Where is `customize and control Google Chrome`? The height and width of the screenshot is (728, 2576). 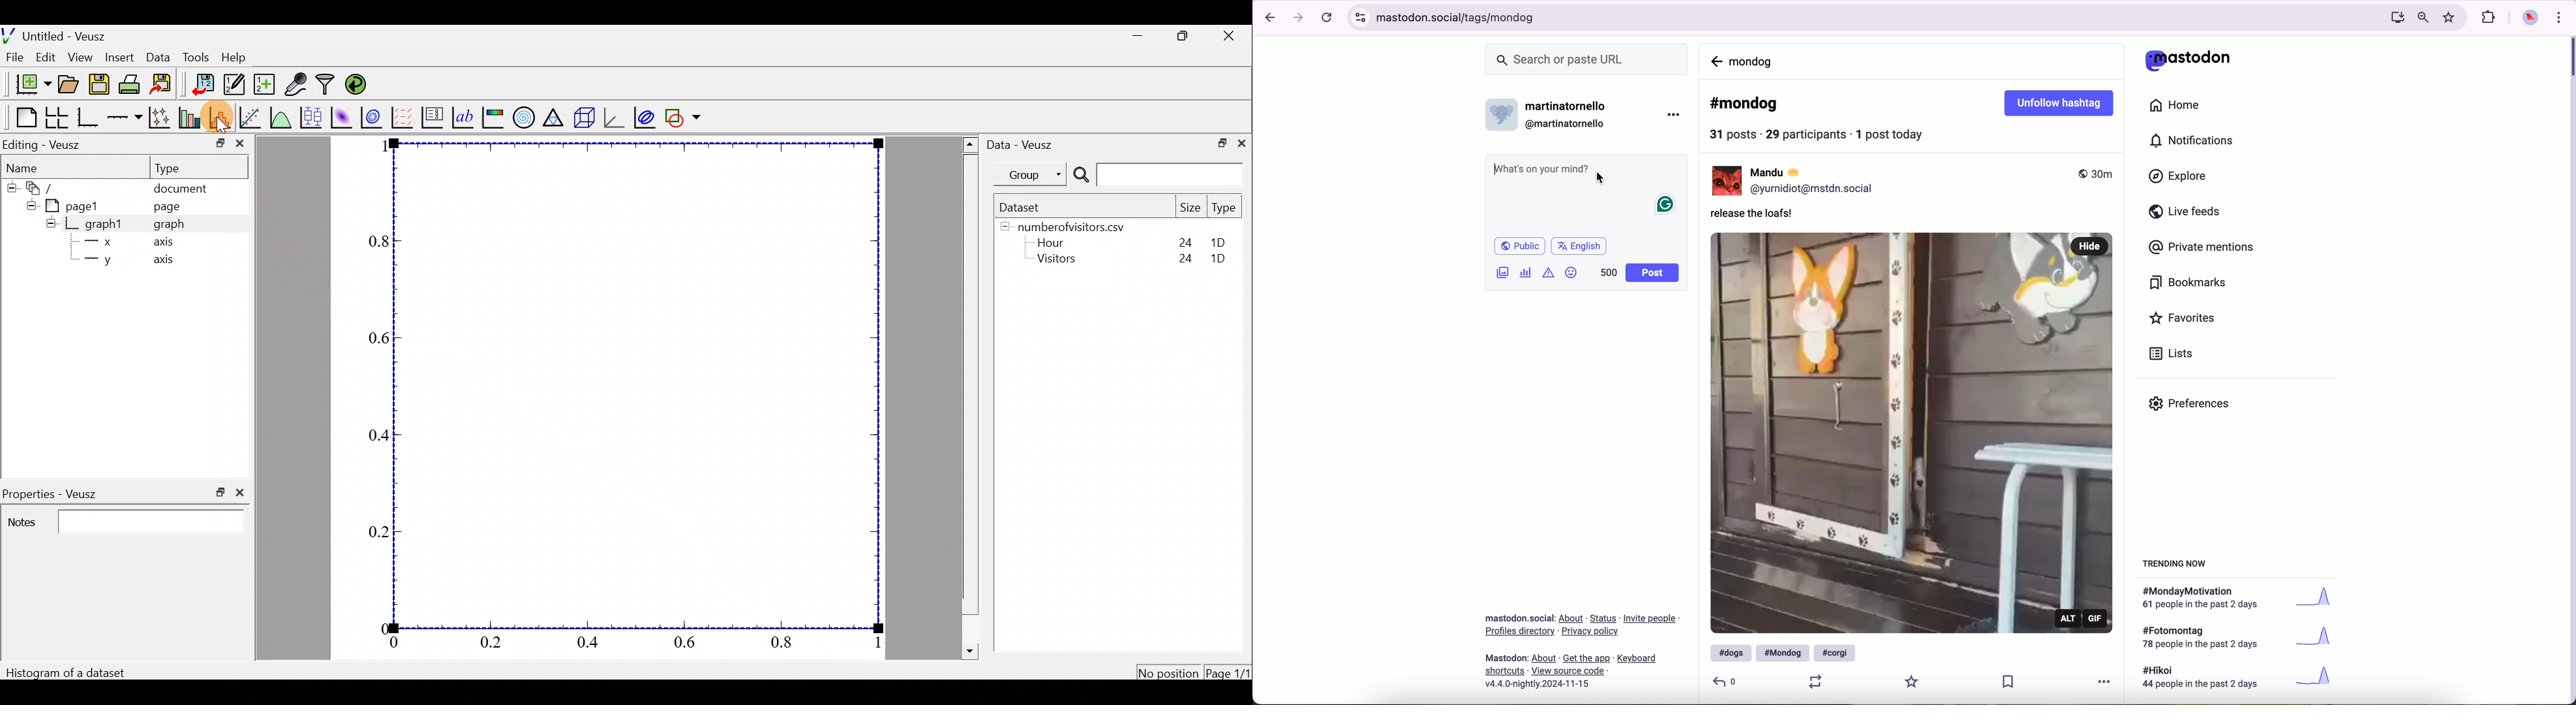
customize and control Google Chrome is located at coordinates (2562, 18).